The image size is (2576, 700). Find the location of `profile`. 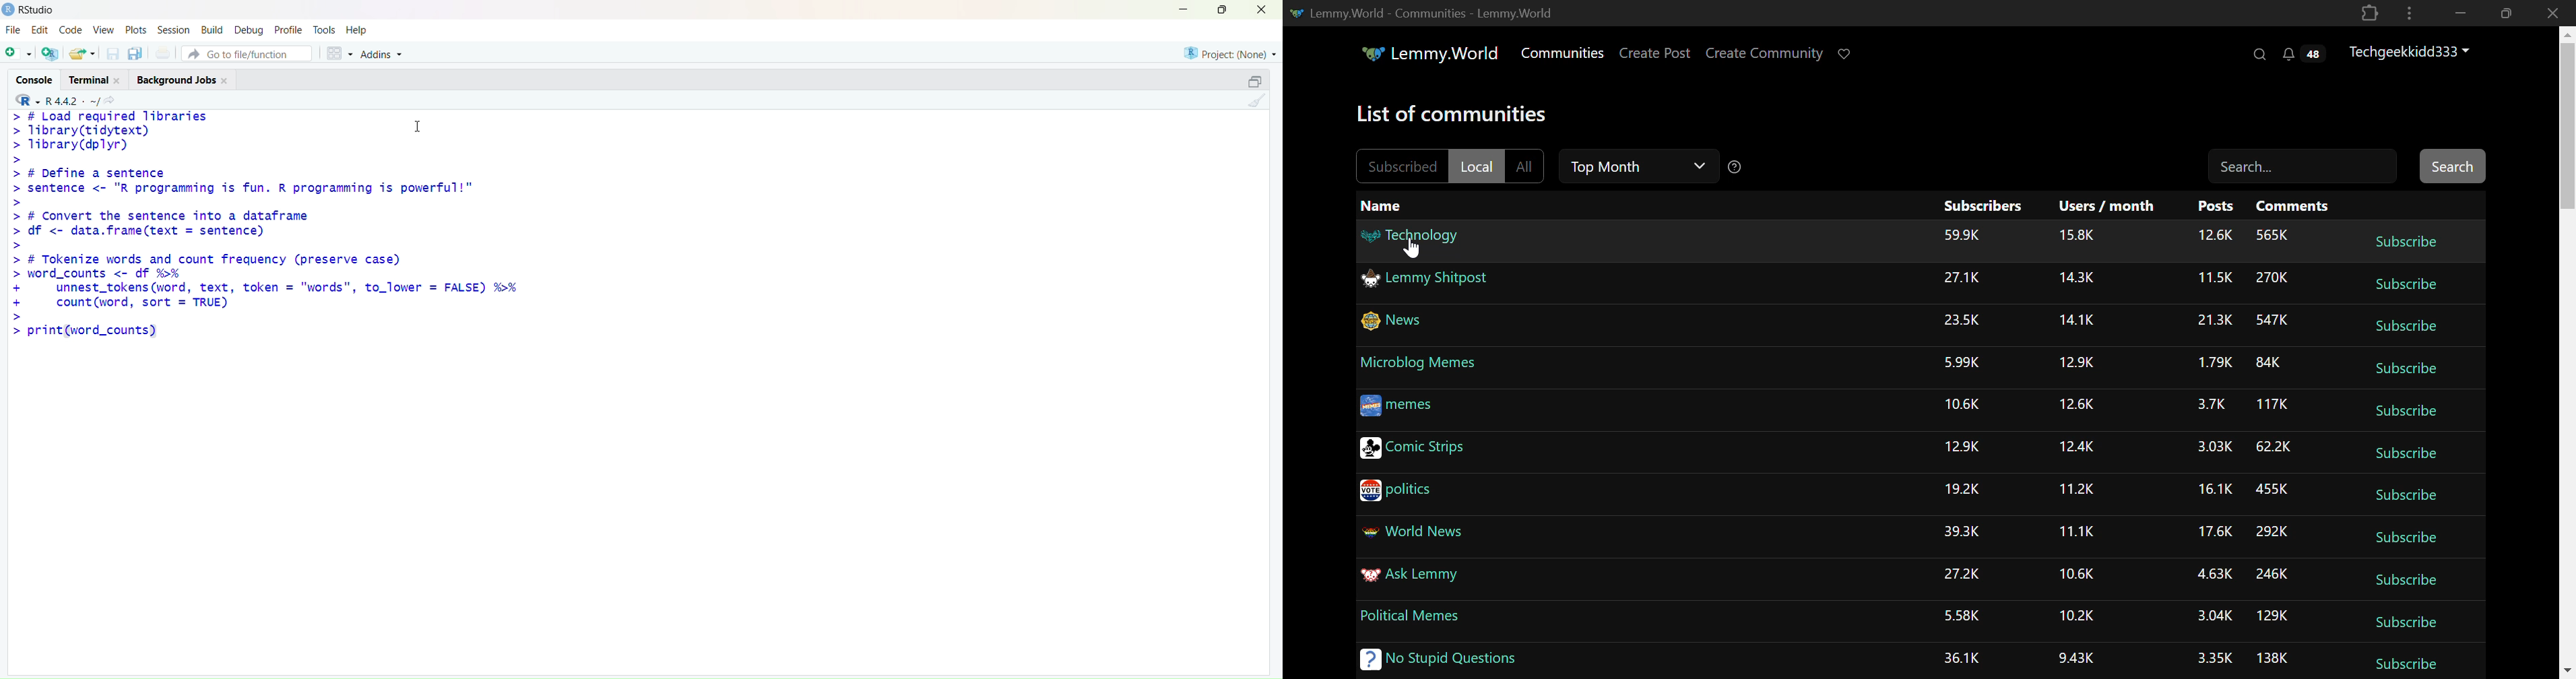

profile is located at coordinates (288, 31).